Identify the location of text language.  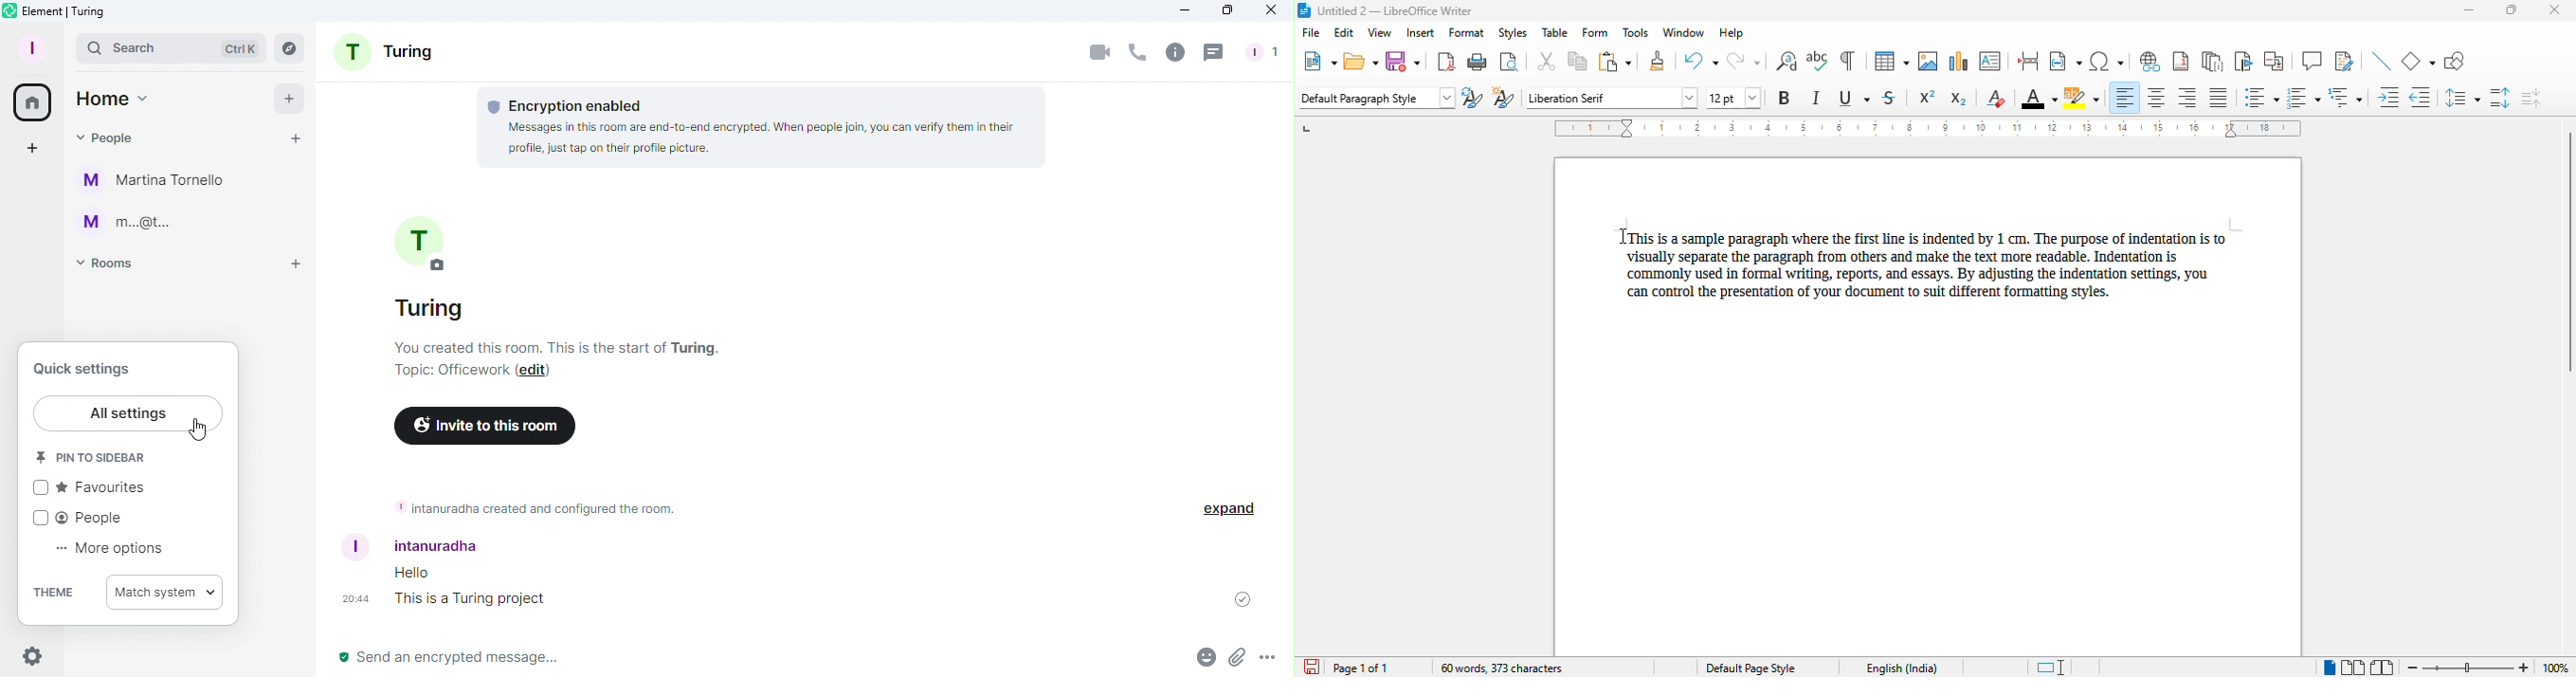
(1904, 668).